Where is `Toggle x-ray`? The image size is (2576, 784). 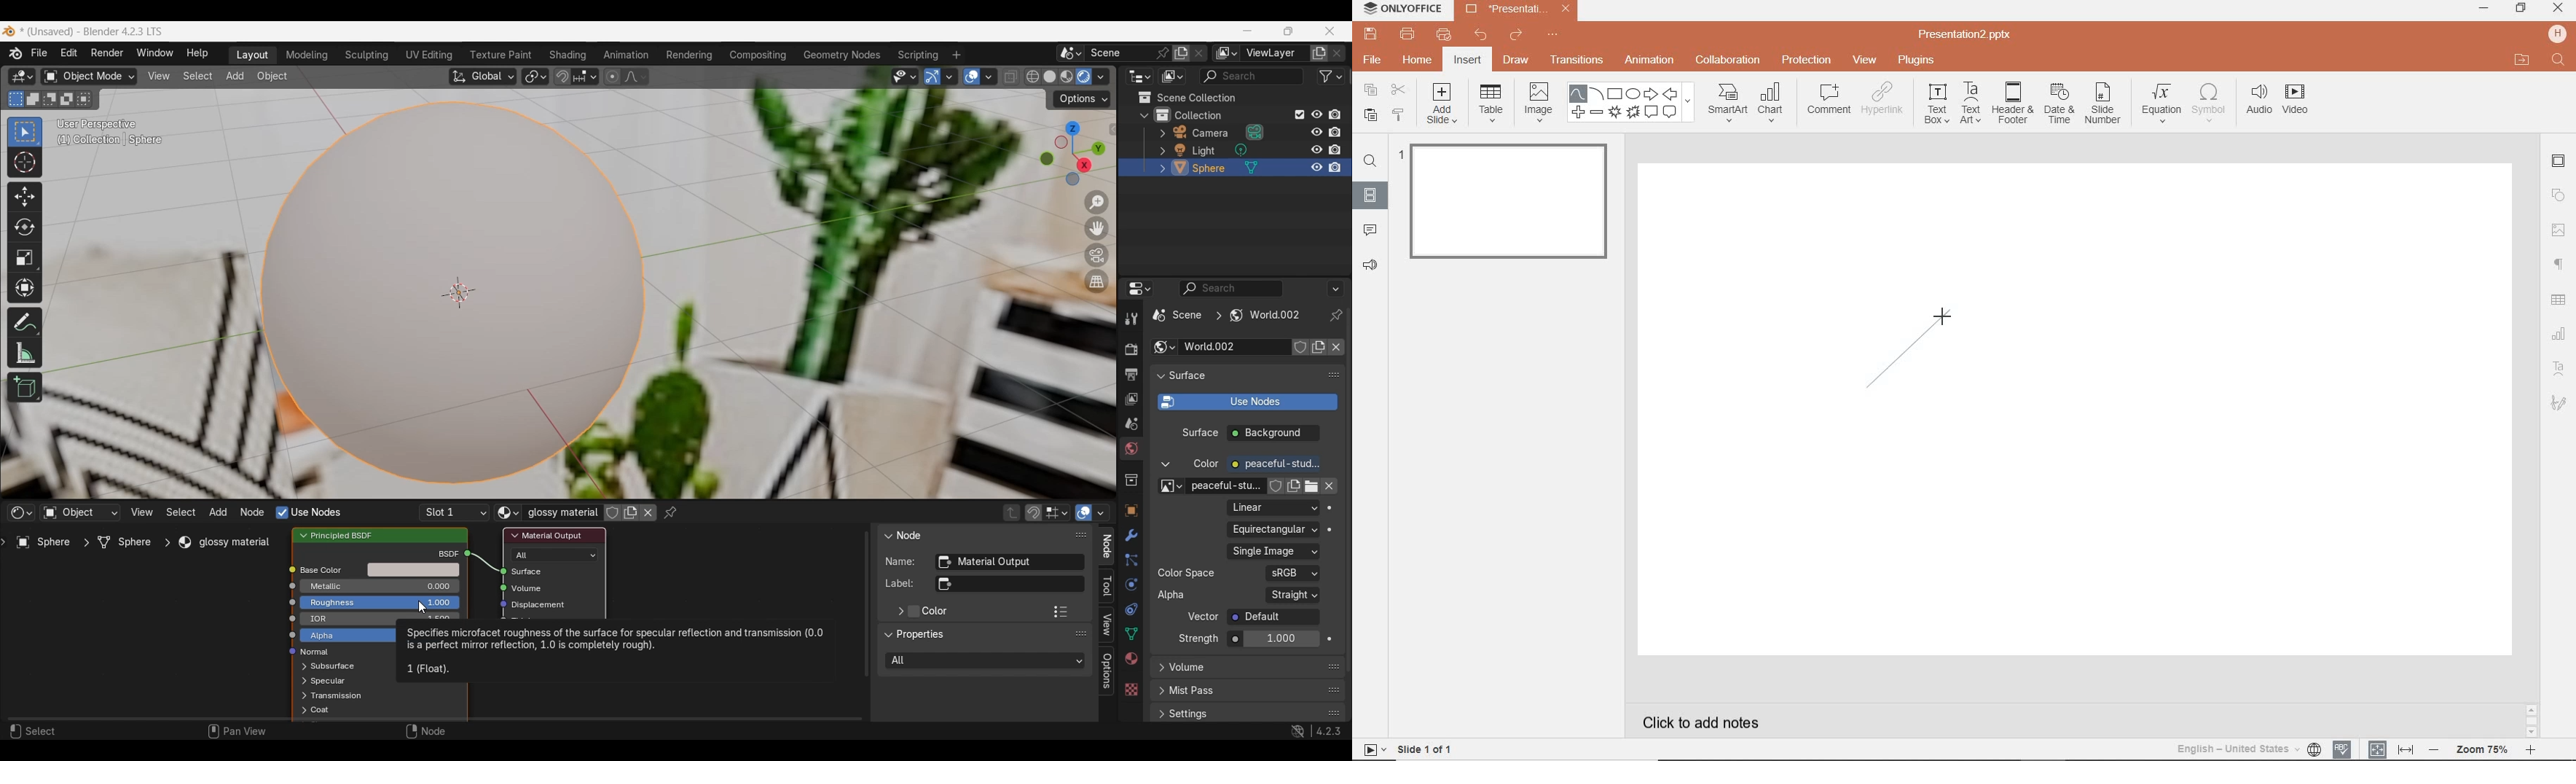
Toggle x-ray is located at coordinates (1011, 76).